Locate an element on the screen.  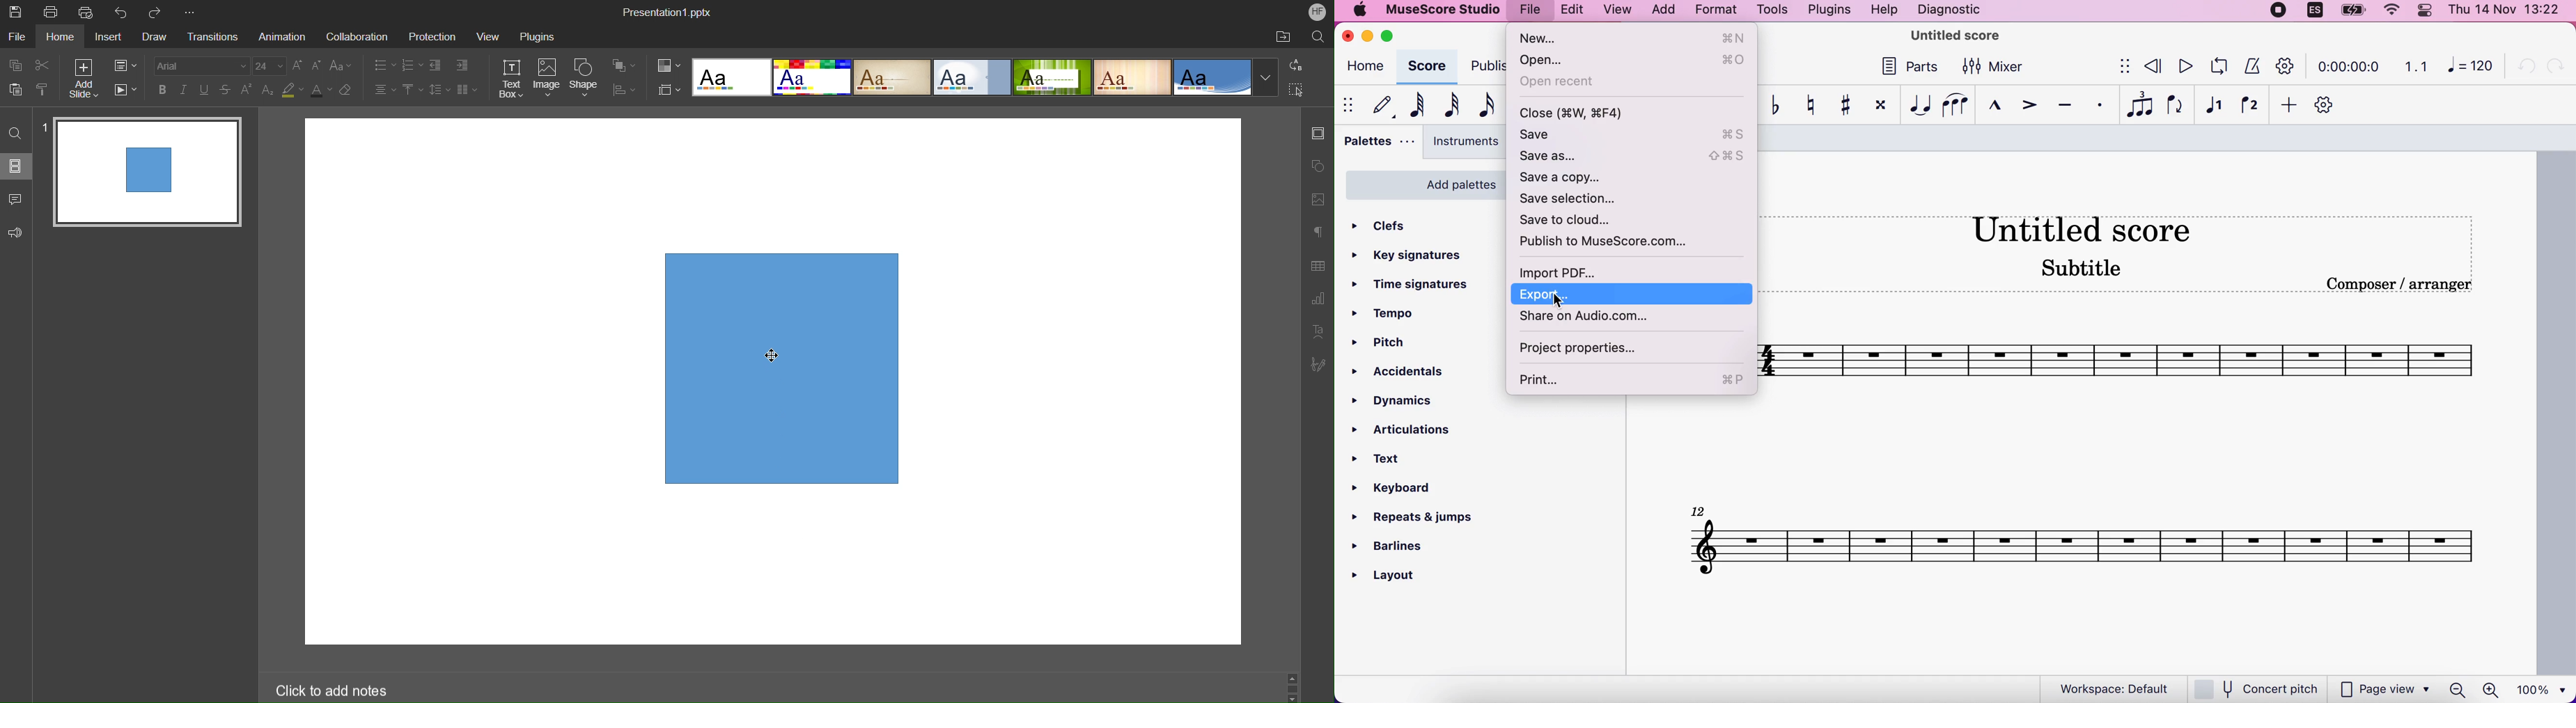
Erase Style is located at coordinates (348, 90).